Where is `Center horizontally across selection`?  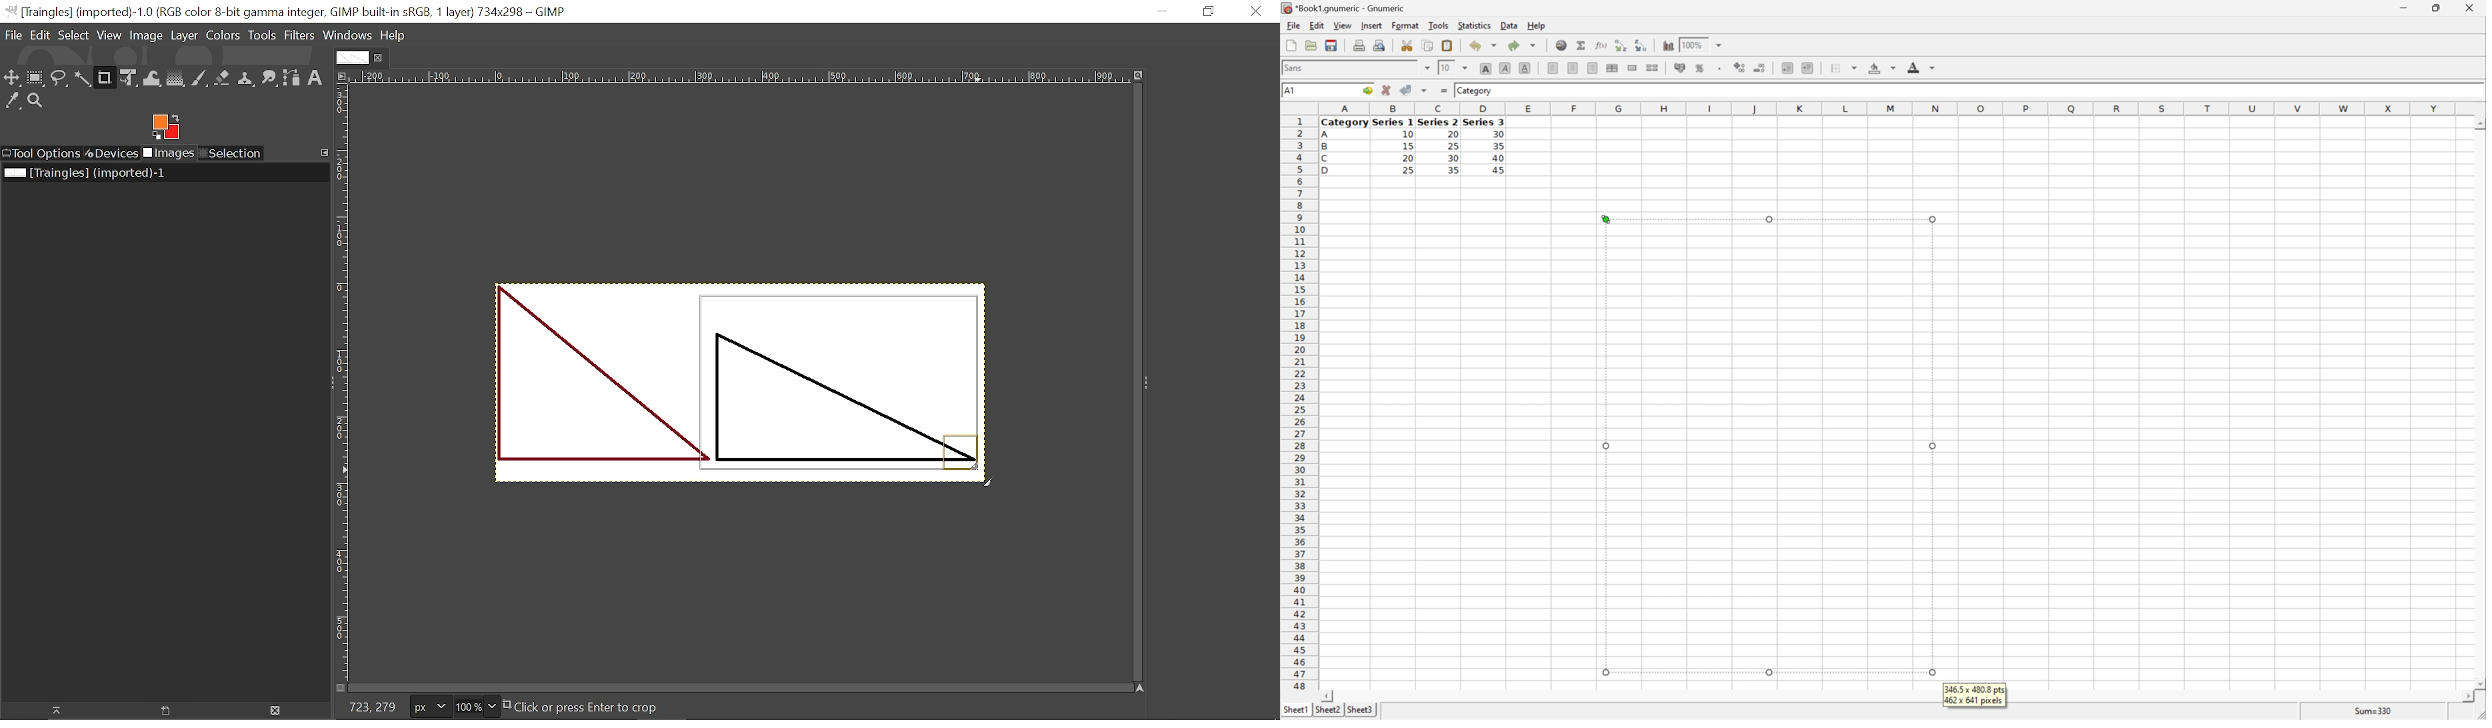
Center horizontally across selection is located at coordinates (1611, 67).